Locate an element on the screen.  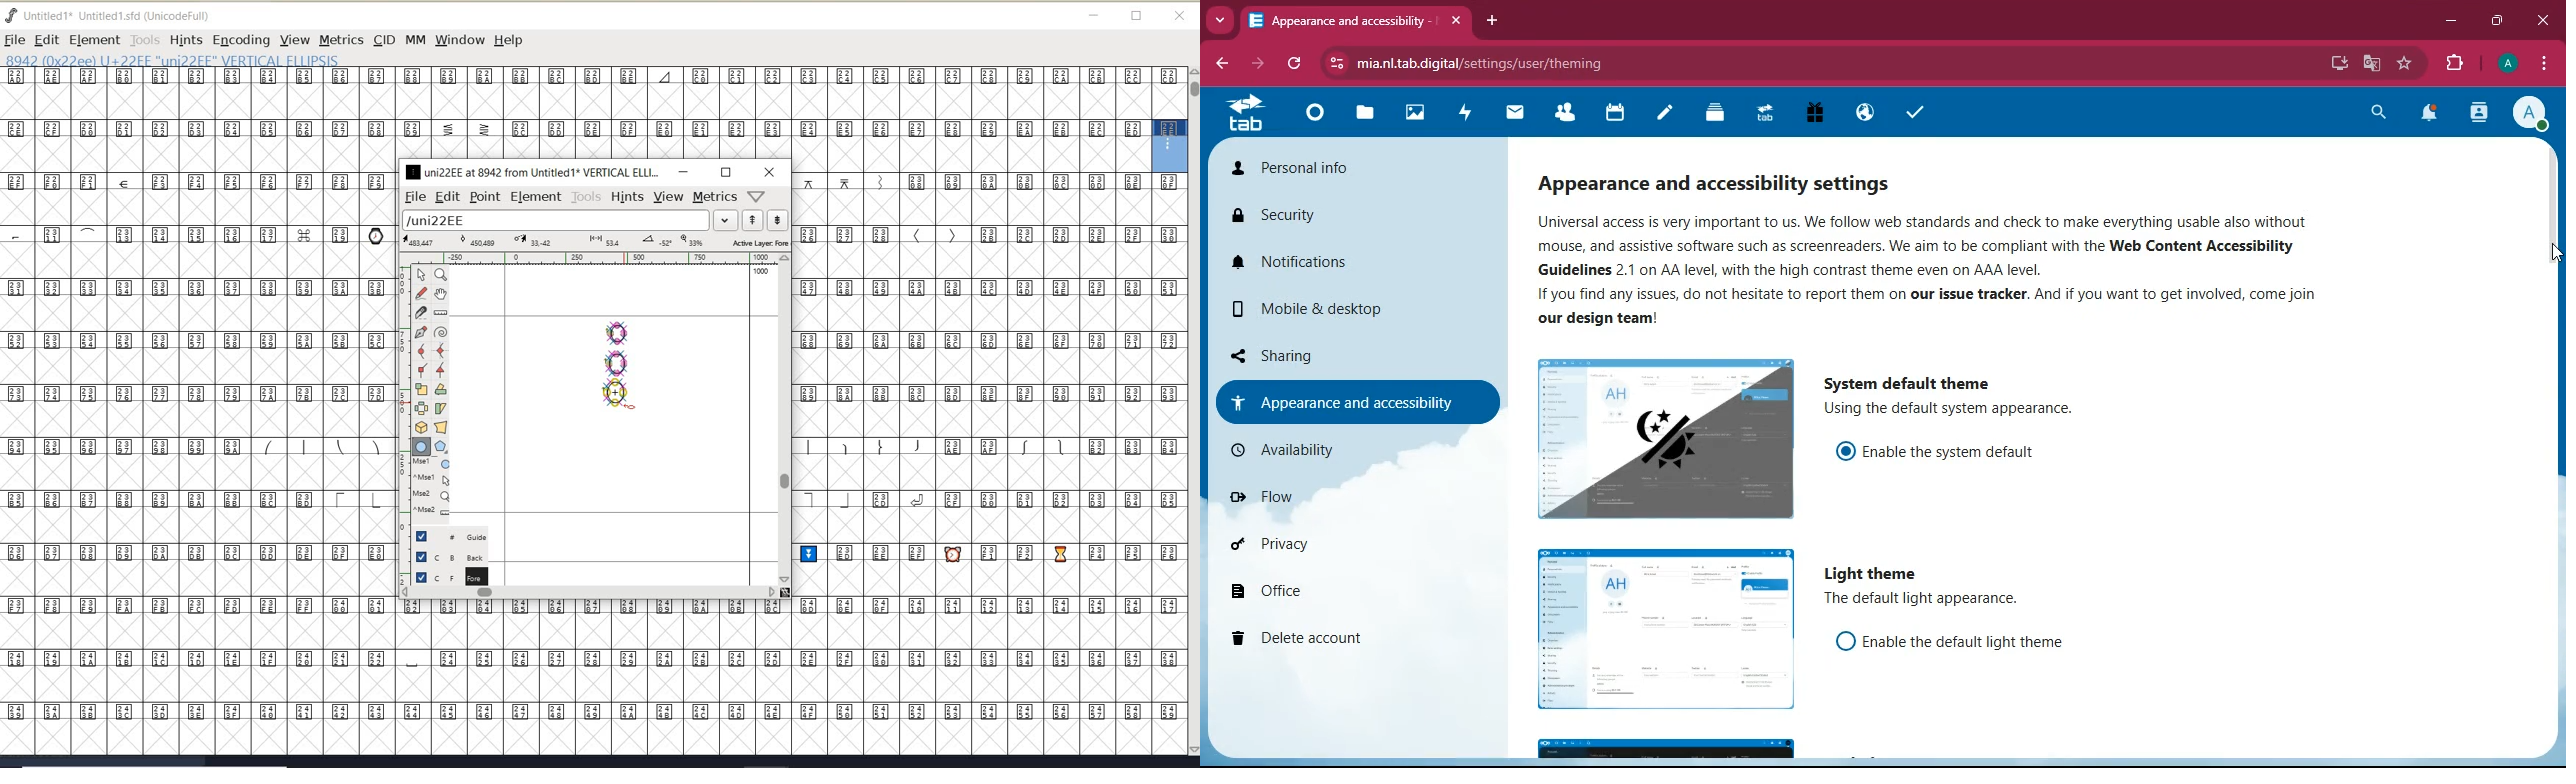
ENCODING is located at coordinates (241, 40).